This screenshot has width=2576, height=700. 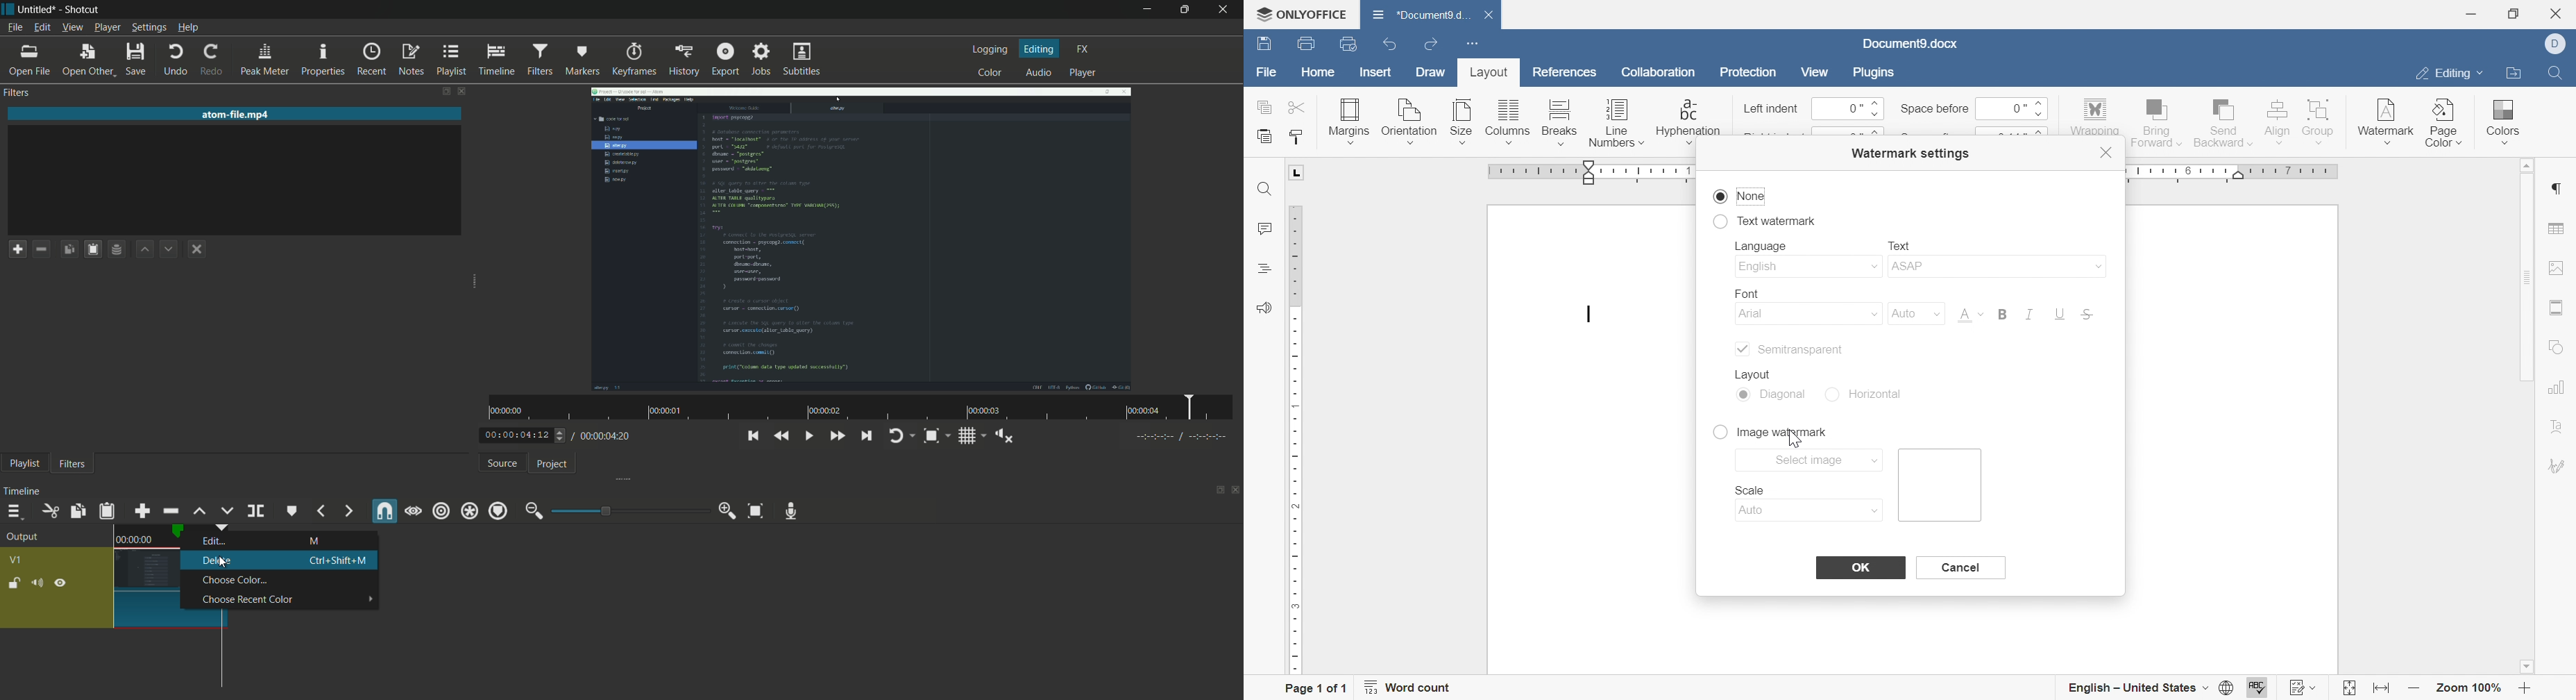 I want to click on copy, so click(x=1265, y=106).